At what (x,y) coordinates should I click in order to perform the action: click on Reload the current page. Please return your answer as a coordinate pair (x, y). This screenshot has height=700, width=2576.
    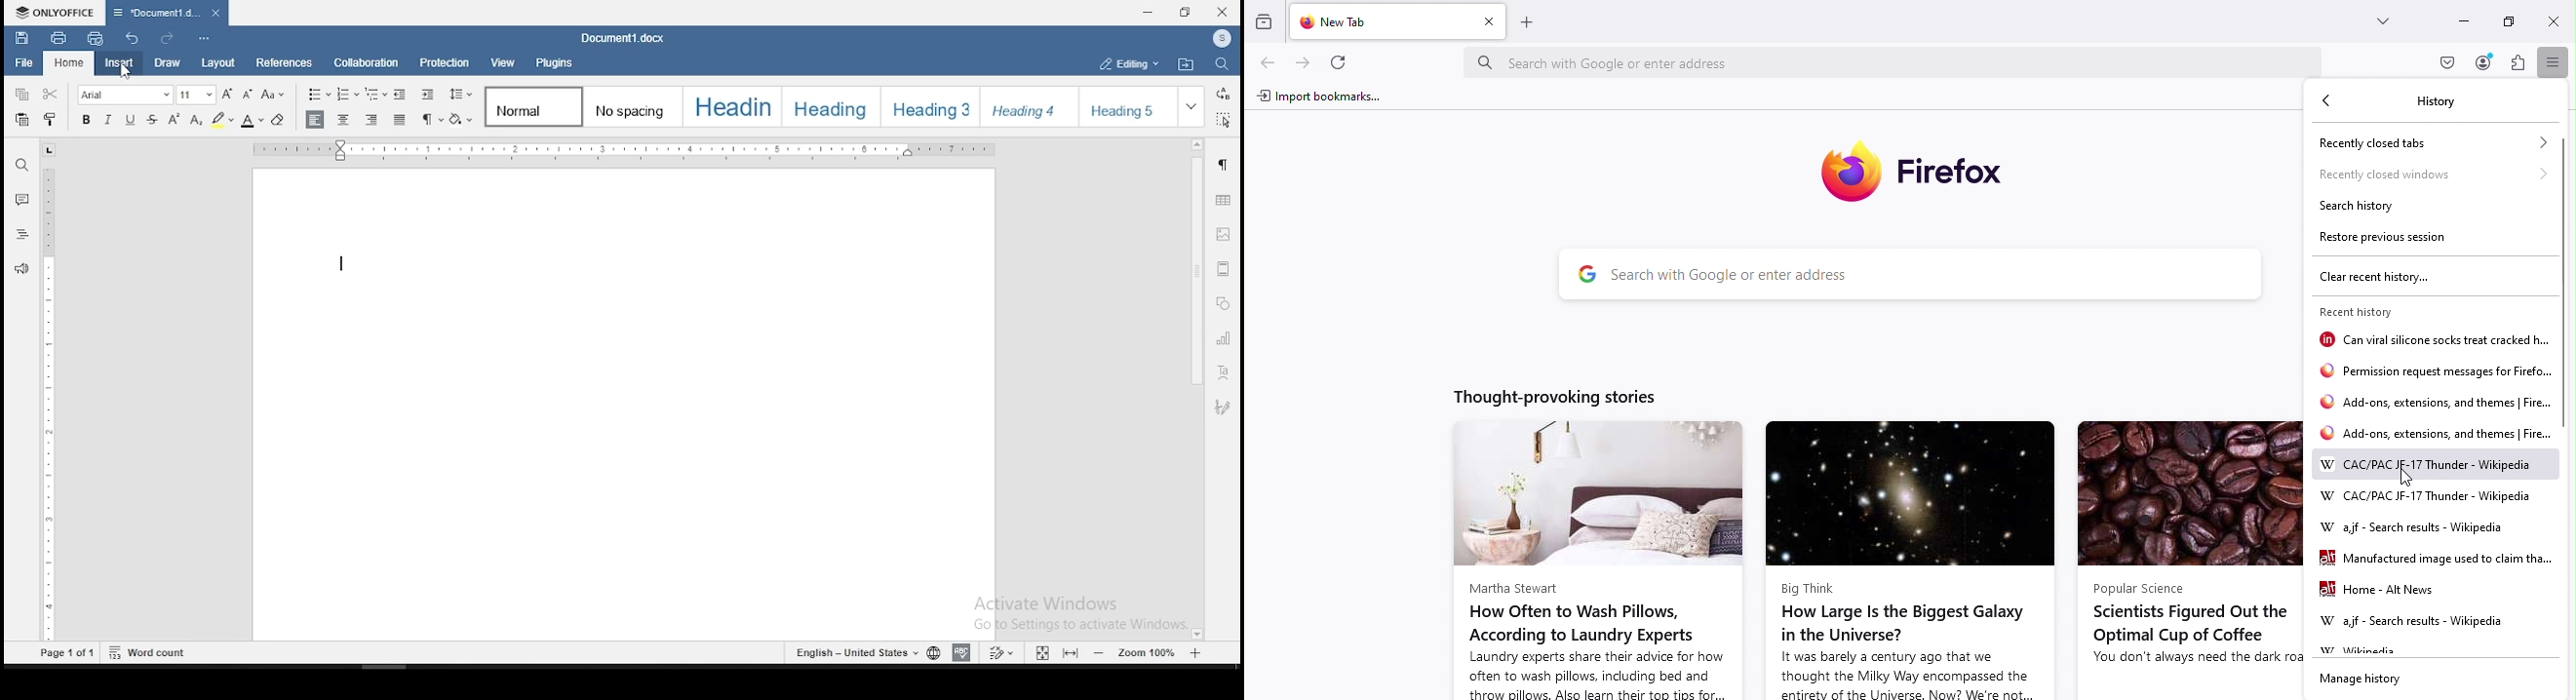
    Looking at the image, I should click on (1343, 63).